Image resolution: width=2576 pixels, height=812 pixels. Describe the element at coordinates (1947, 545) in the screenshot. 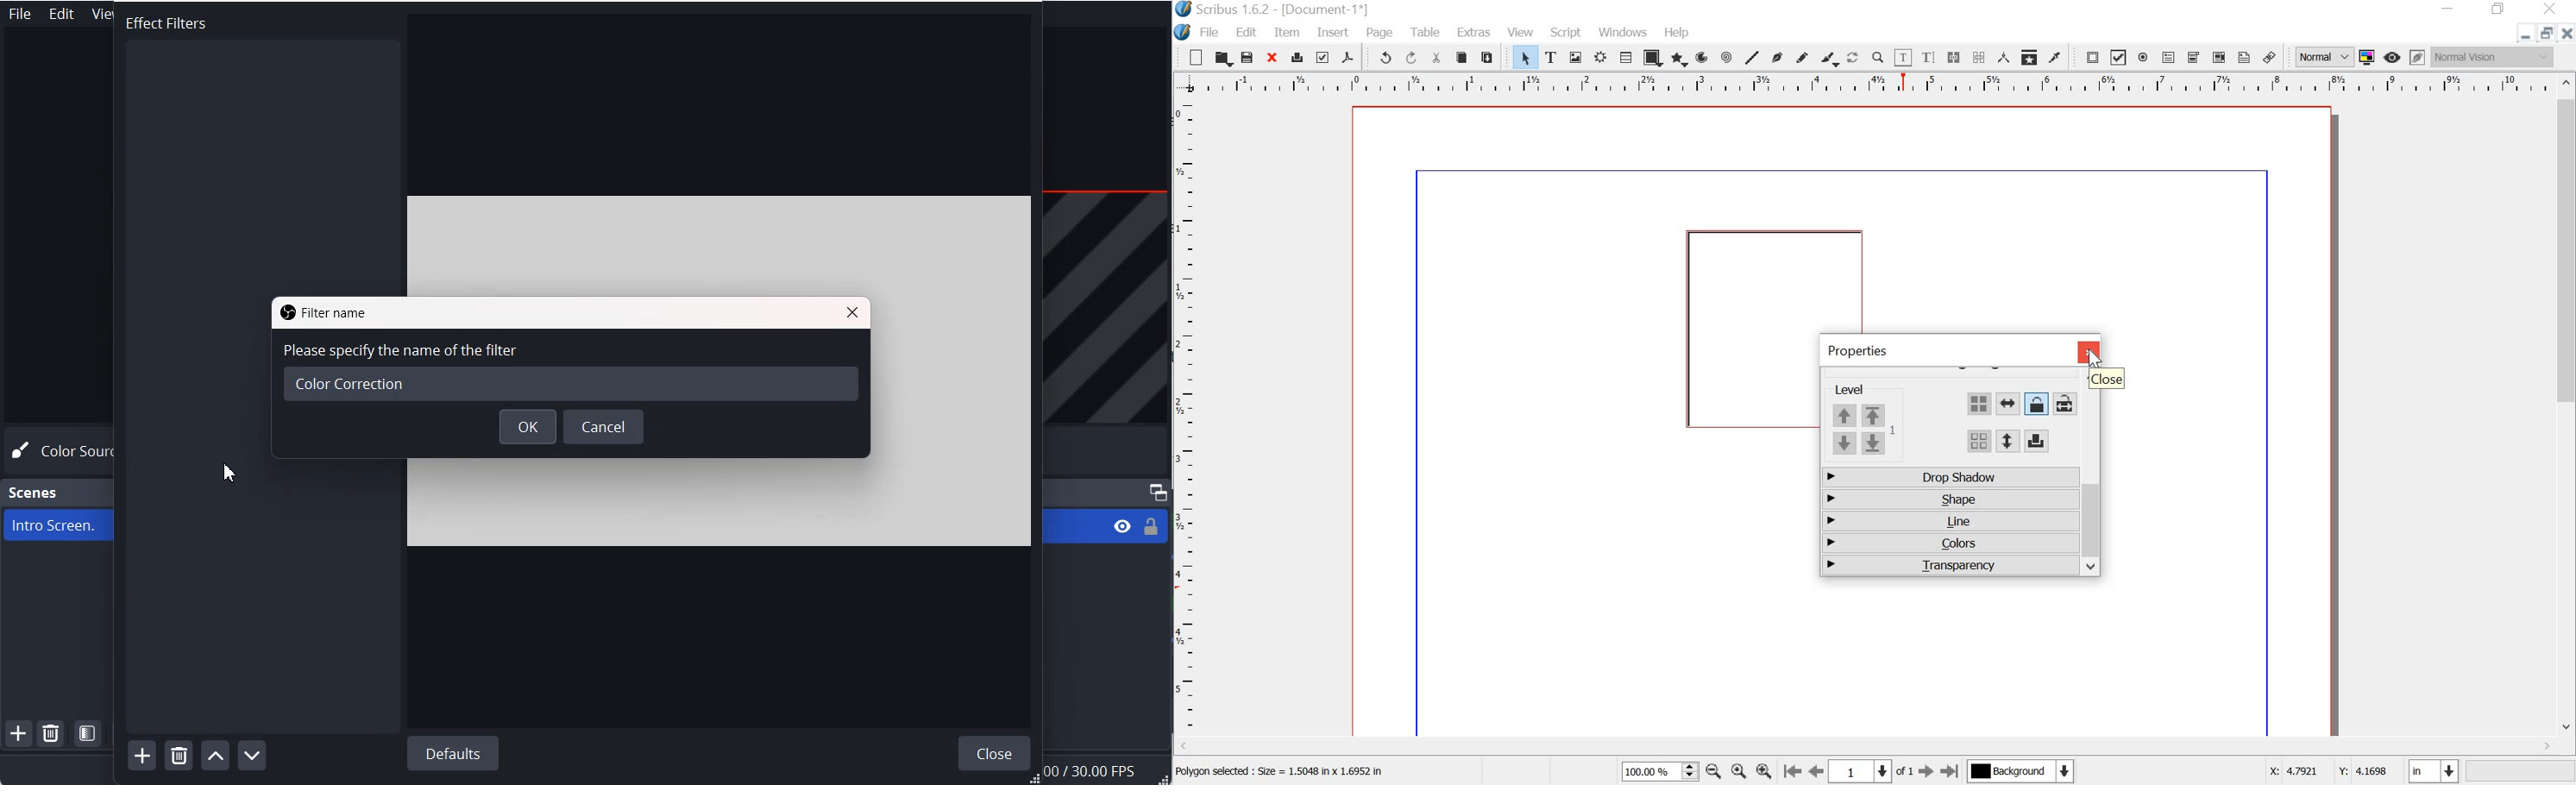

I see `colors` at that location.